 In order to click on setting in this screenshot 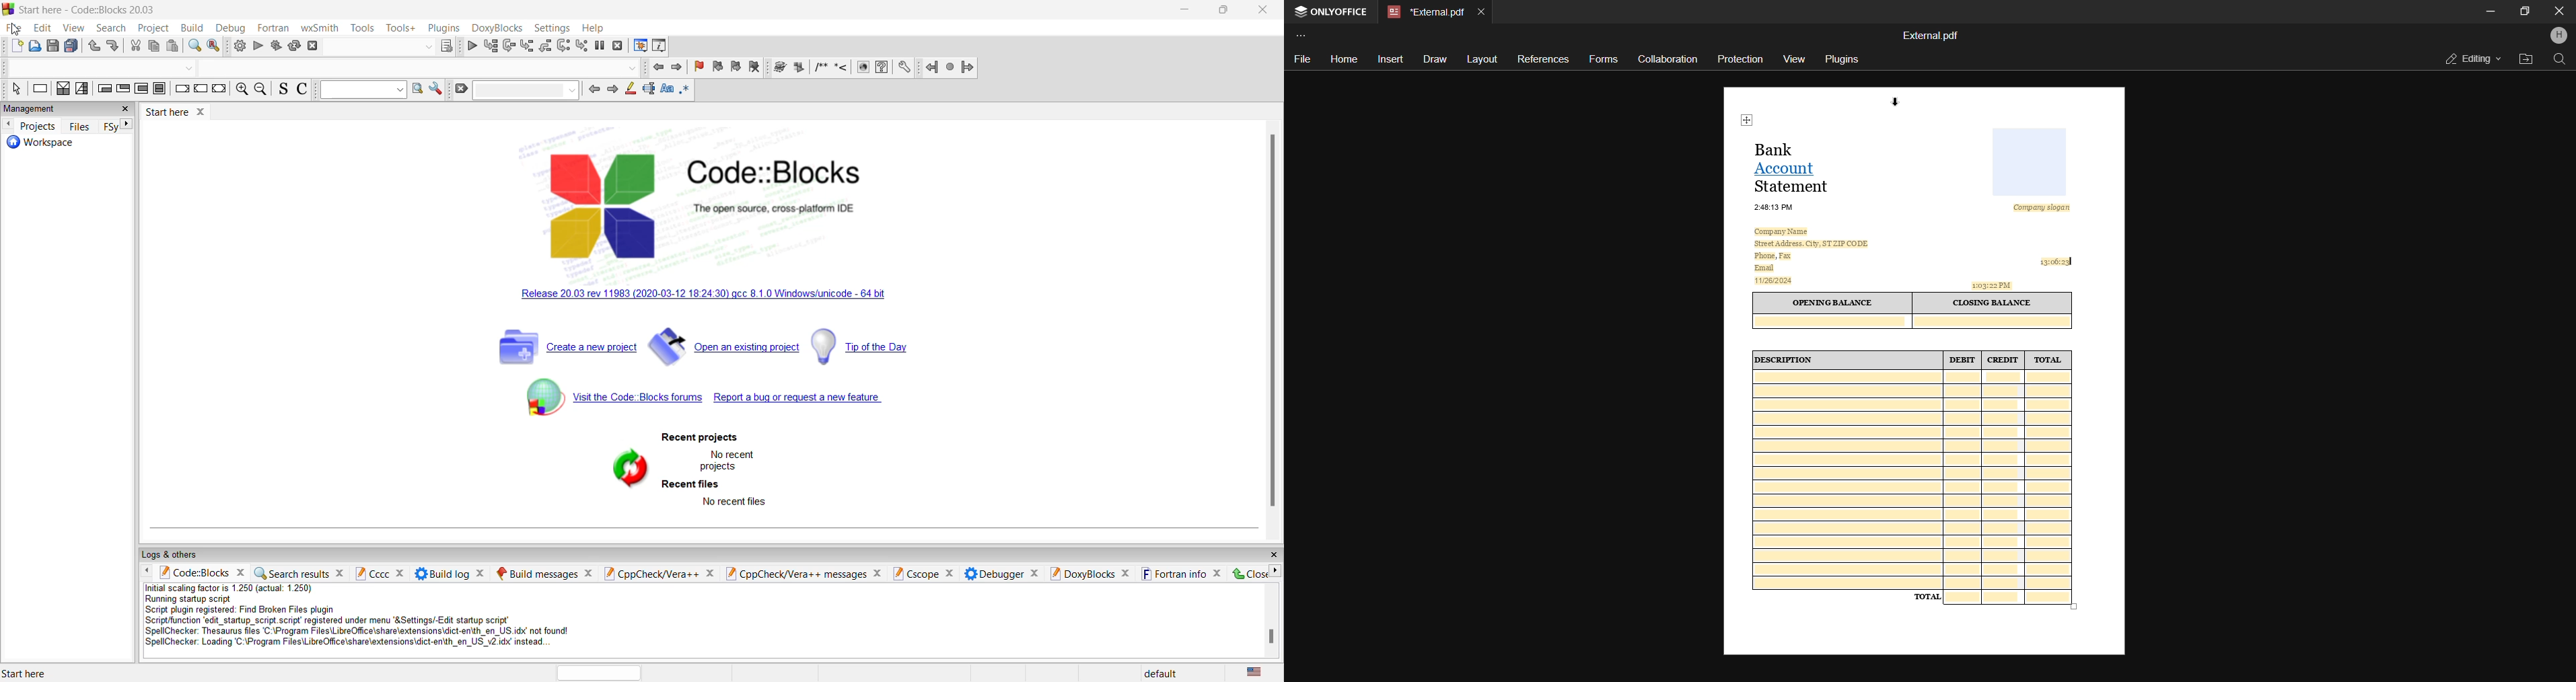, I will do `click(905, 68)`.